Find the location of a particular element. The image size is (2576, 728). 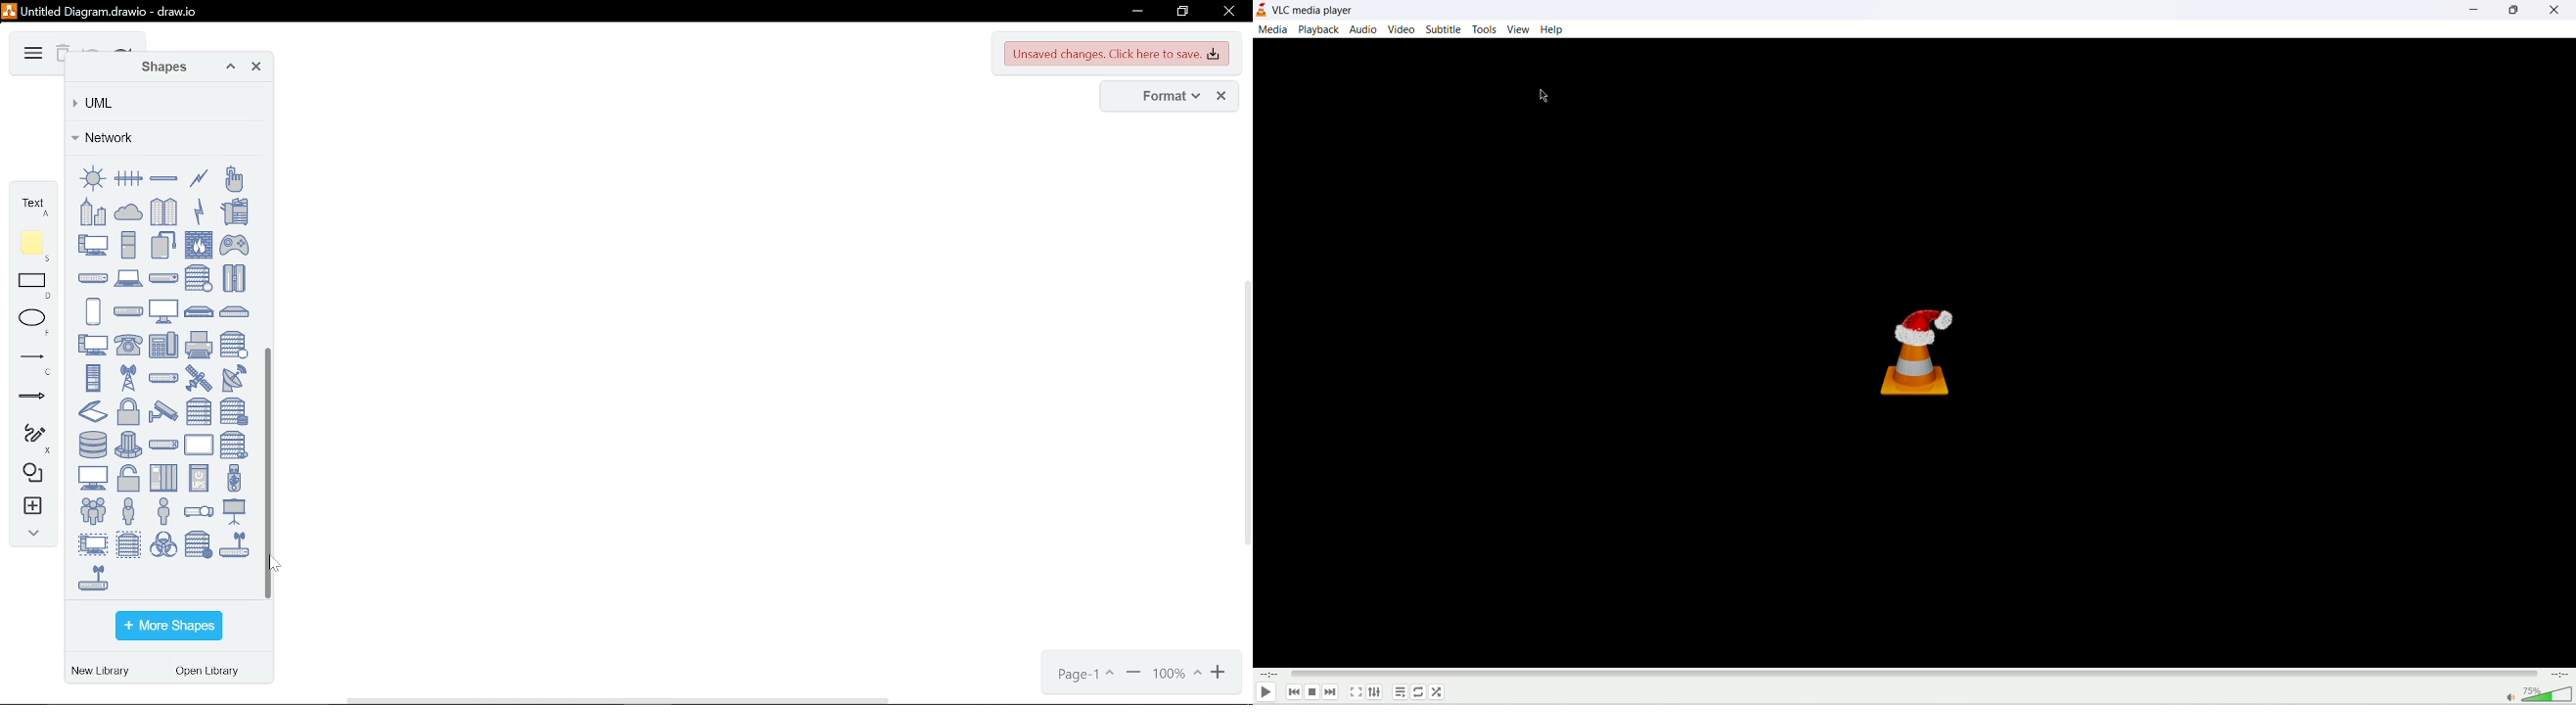

lines is located at coordinates (32, 363).